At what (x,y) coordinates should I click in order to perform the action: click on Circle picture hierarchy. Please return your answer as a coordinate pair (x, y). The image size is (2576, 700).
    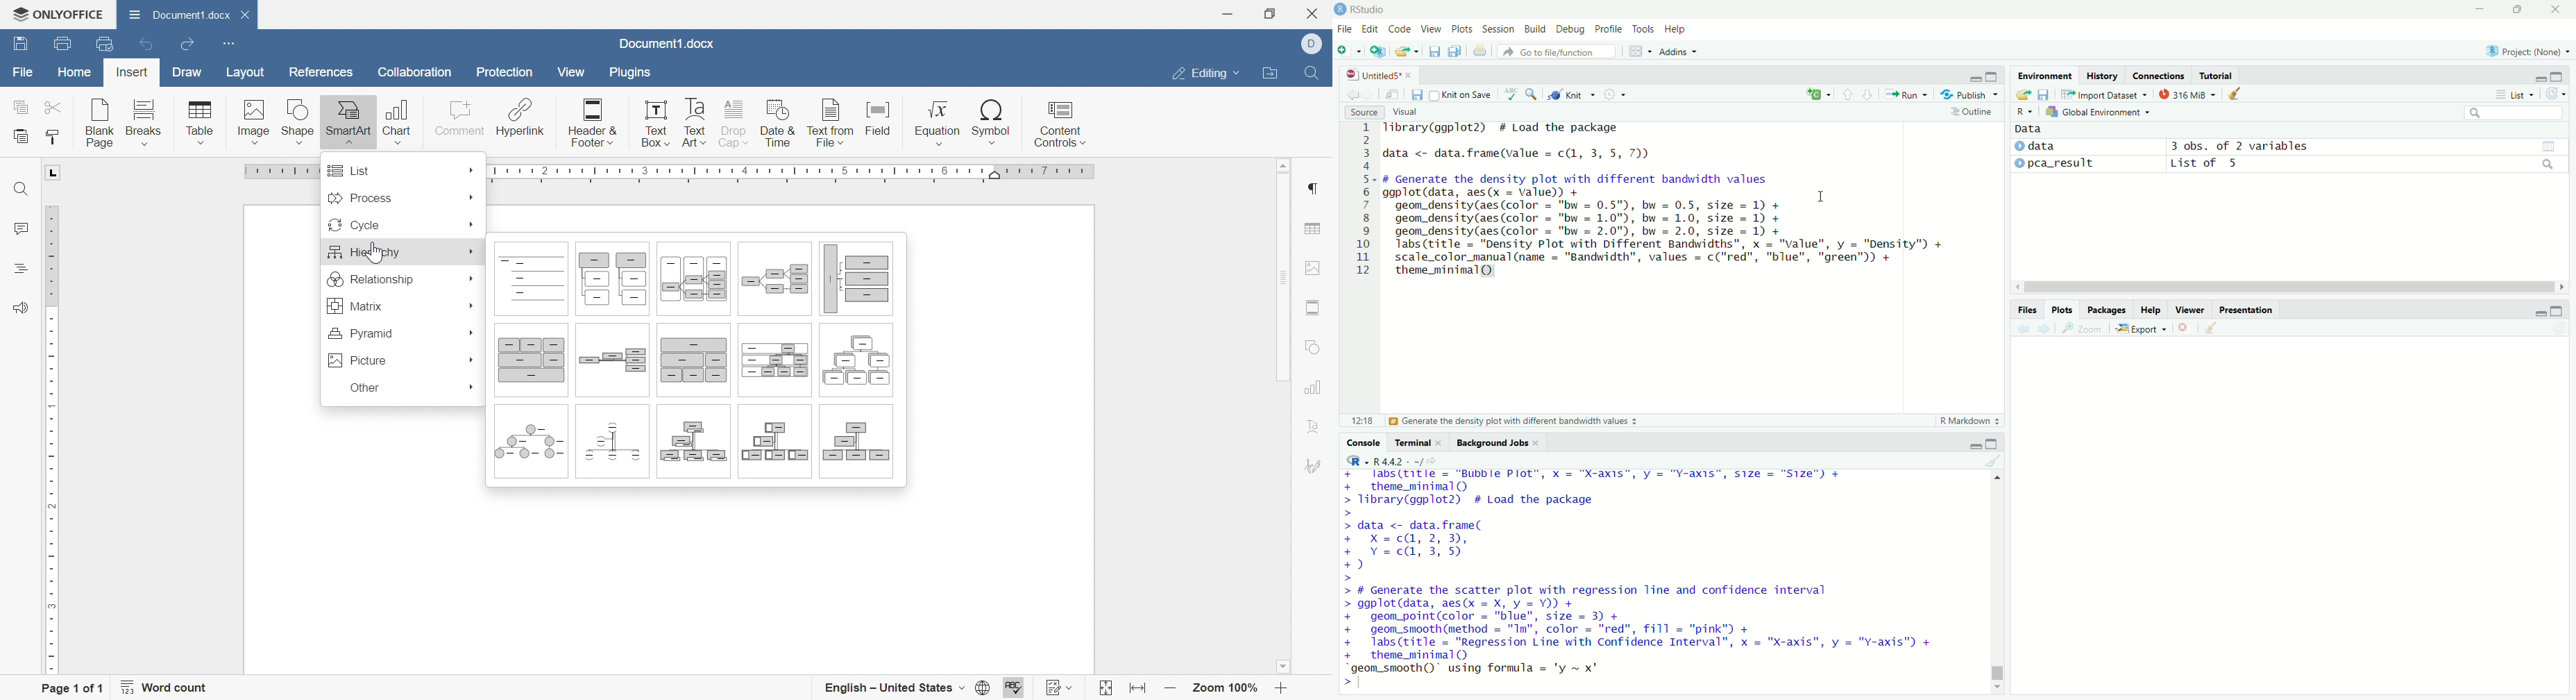
    Looking at the image, I should click on (531, 444).